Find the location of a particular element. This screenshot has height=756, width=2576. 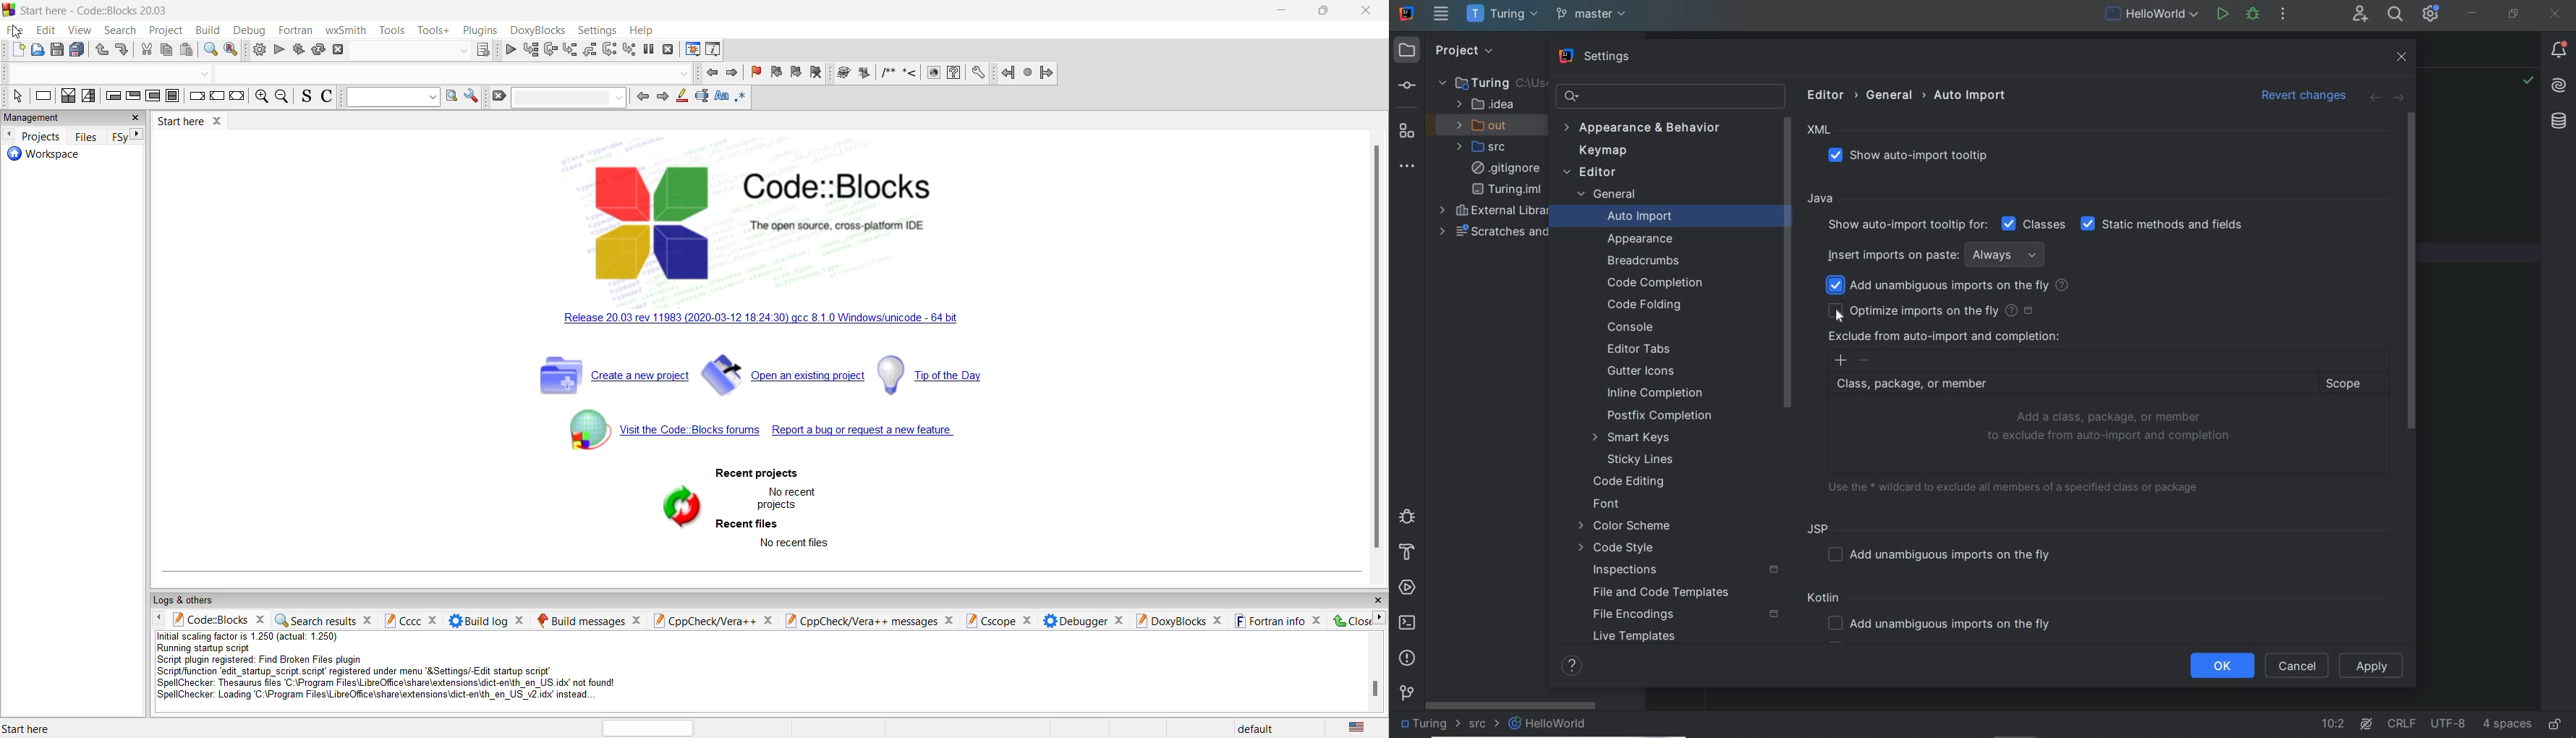

Application logo is located at coordinates (1407, 13).